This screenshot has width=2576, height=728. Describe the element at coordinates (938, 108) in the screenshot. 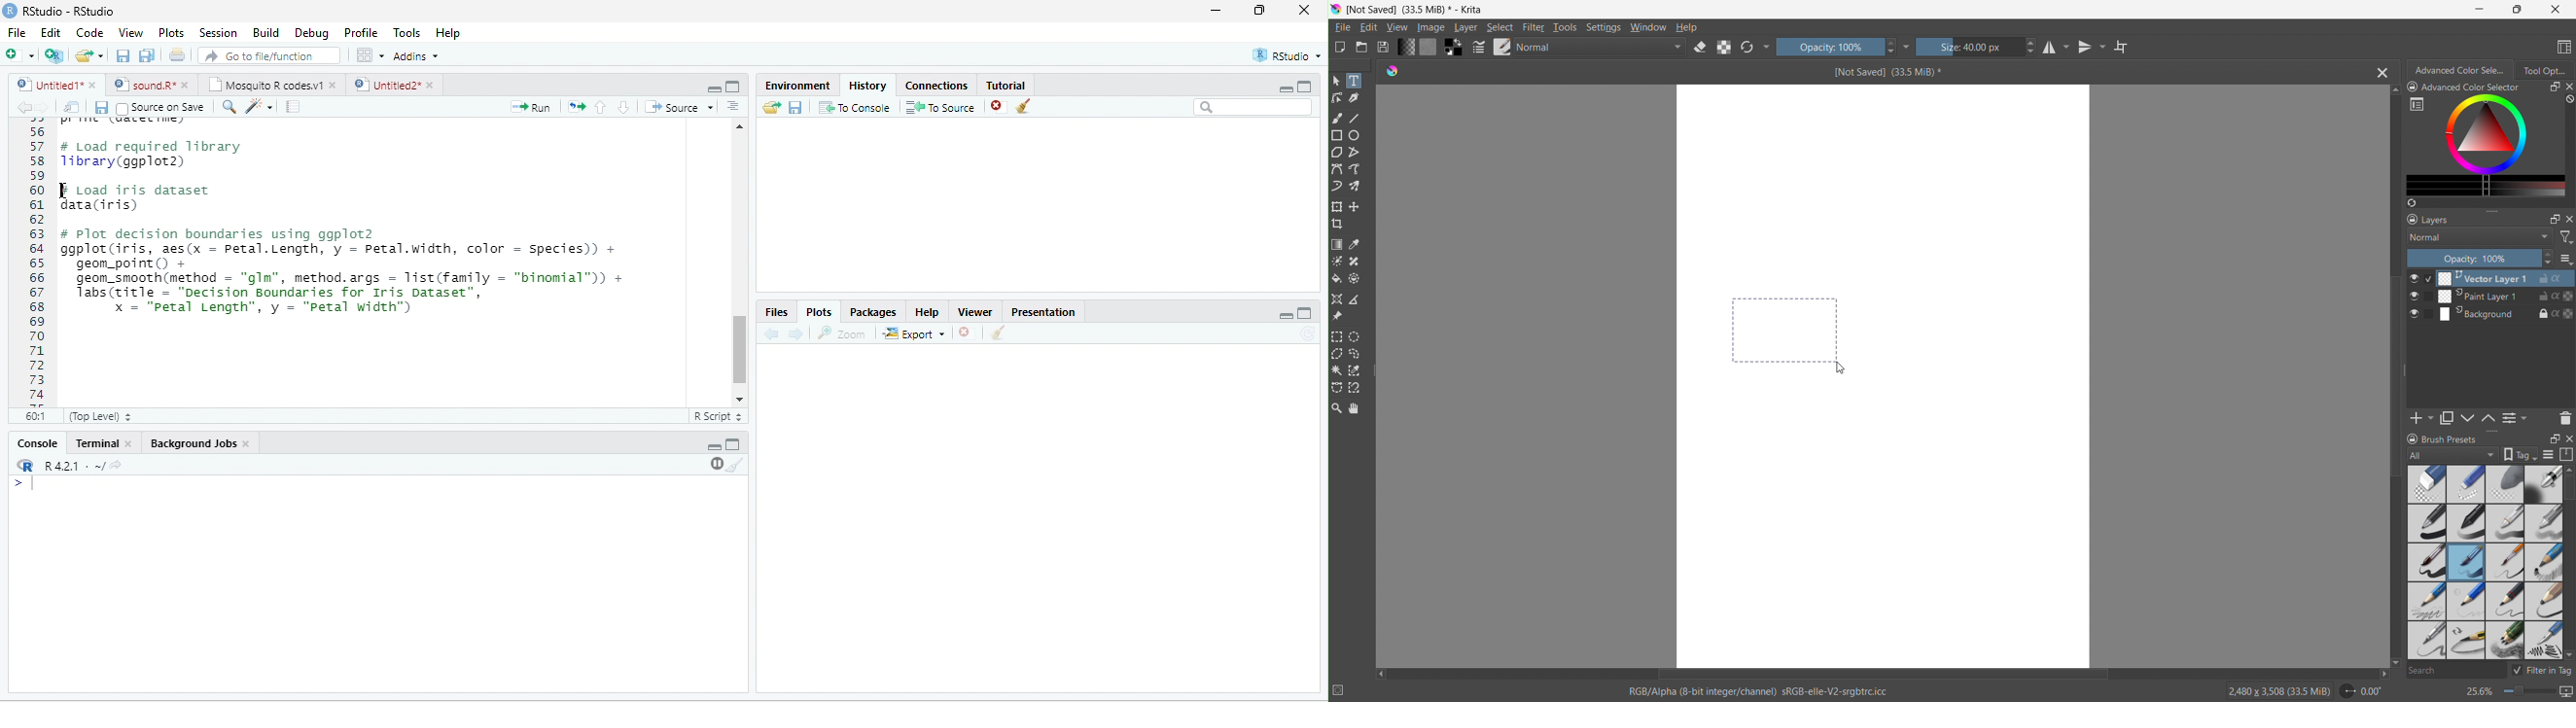

I see `To source` at that location.